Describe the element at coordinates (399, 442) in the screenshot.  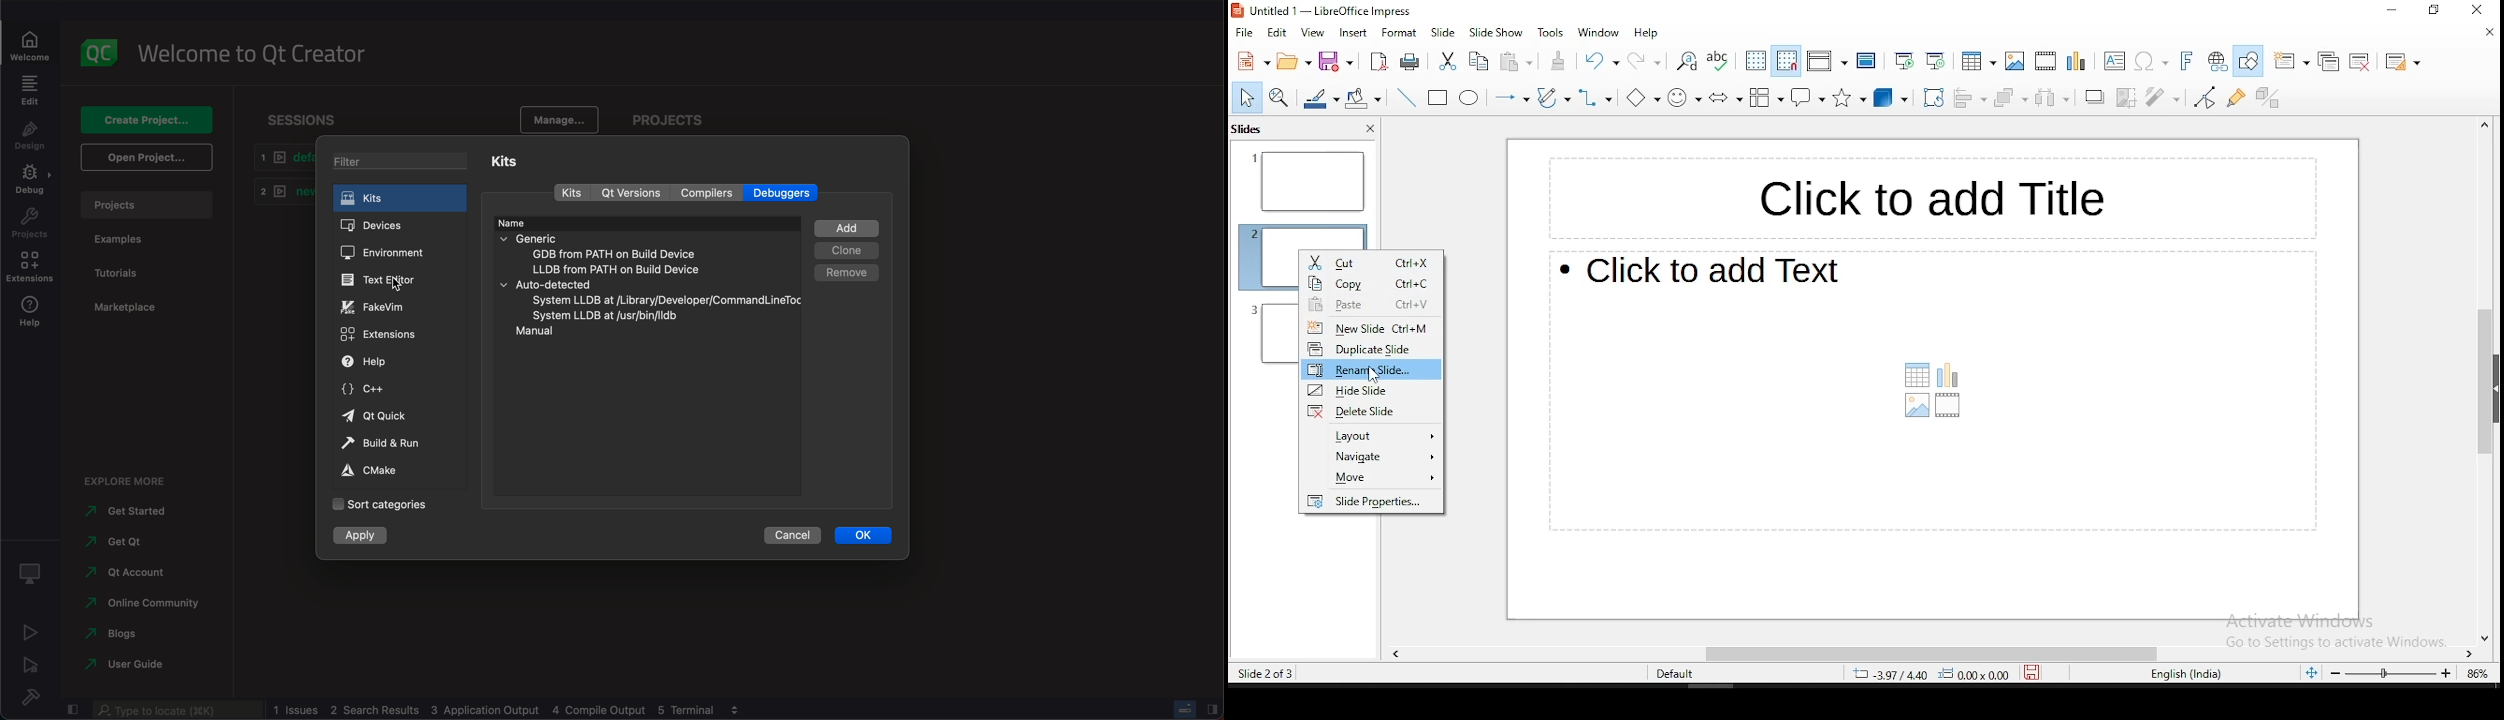
I see `build and run` at that location.